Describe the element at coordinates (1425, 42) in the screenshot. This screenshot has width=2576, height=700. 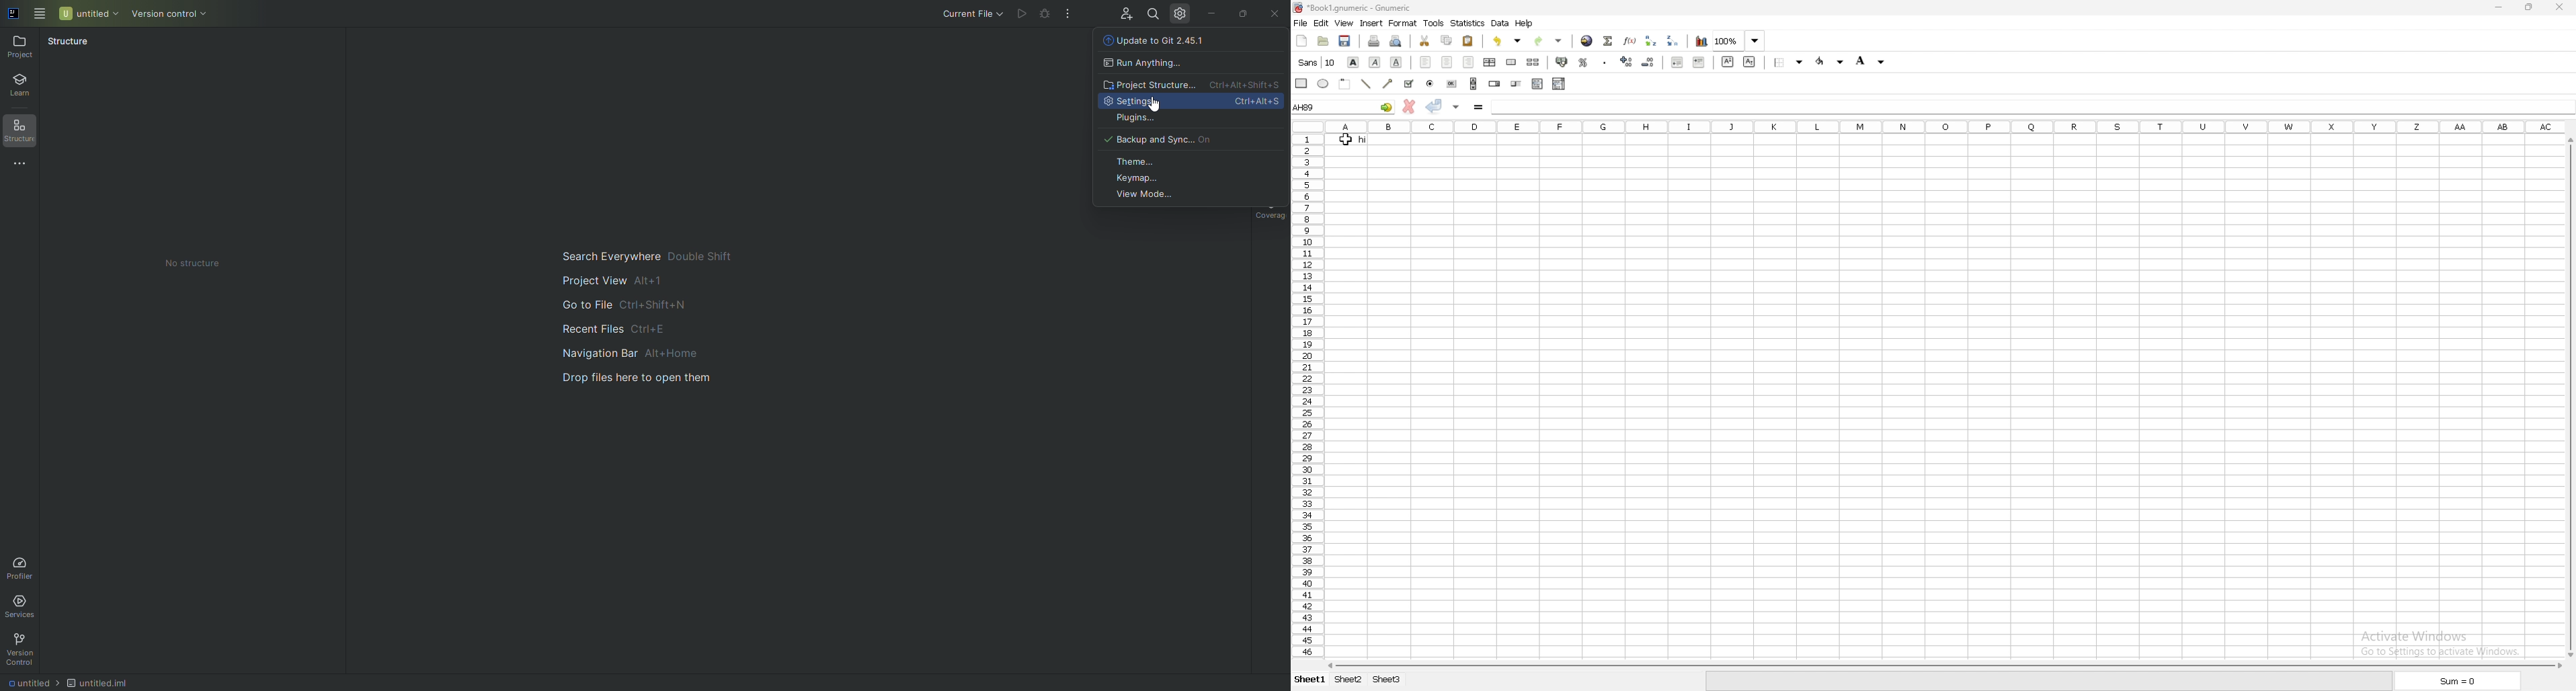
I see `cut` at that location.